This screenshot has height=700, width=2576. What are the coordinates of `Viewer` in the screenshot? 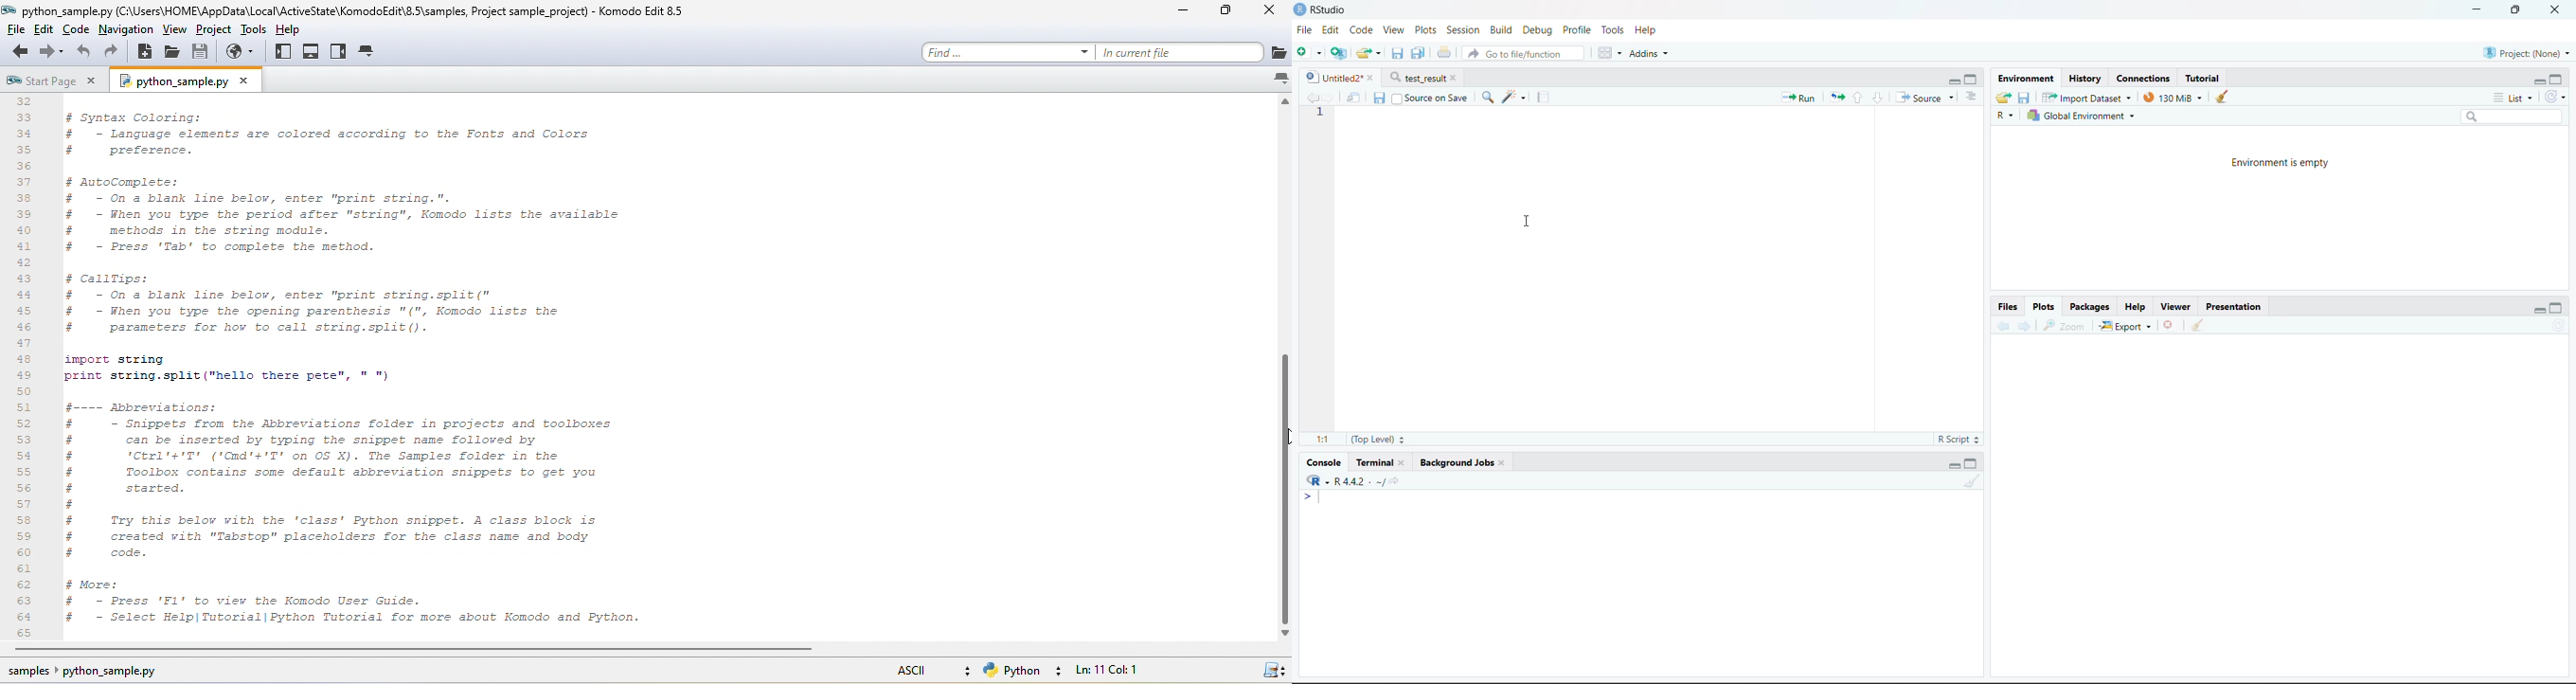 It's located at (2174, 303).